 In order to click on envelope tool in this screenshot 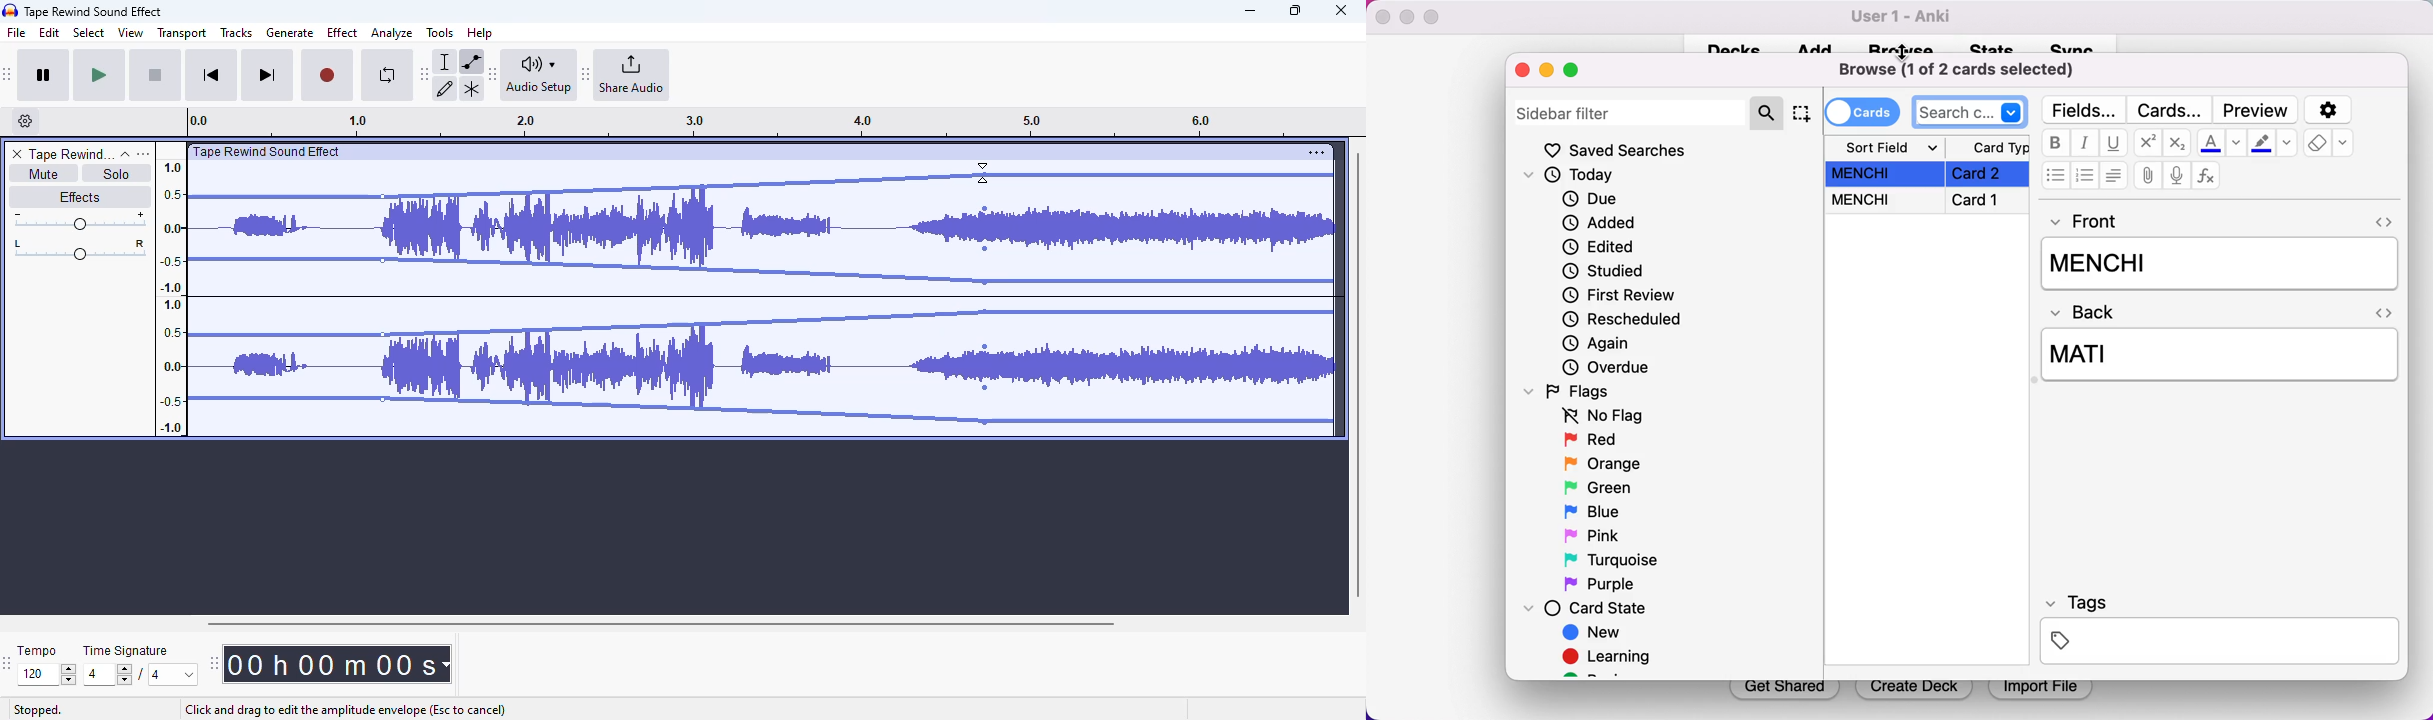, I will do `click(471, 61)`.